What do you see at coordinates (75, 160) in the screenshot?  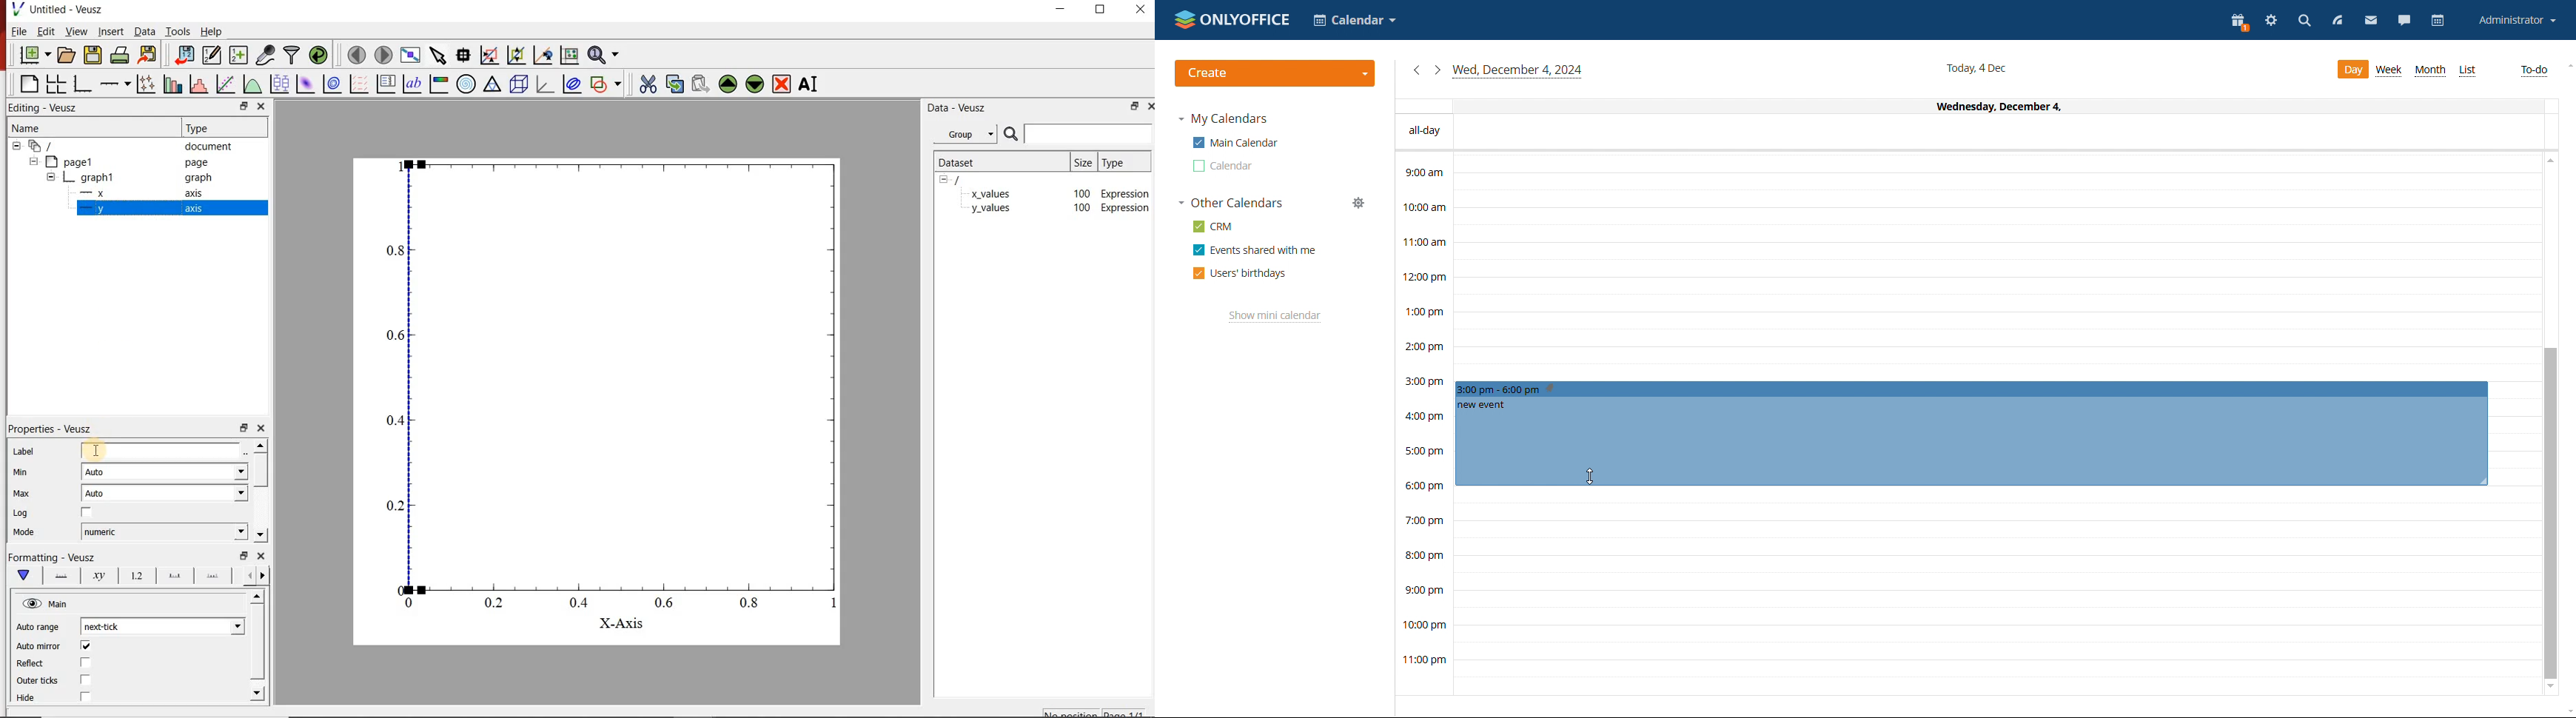 I see `page1` at bounding box center [75, 160].